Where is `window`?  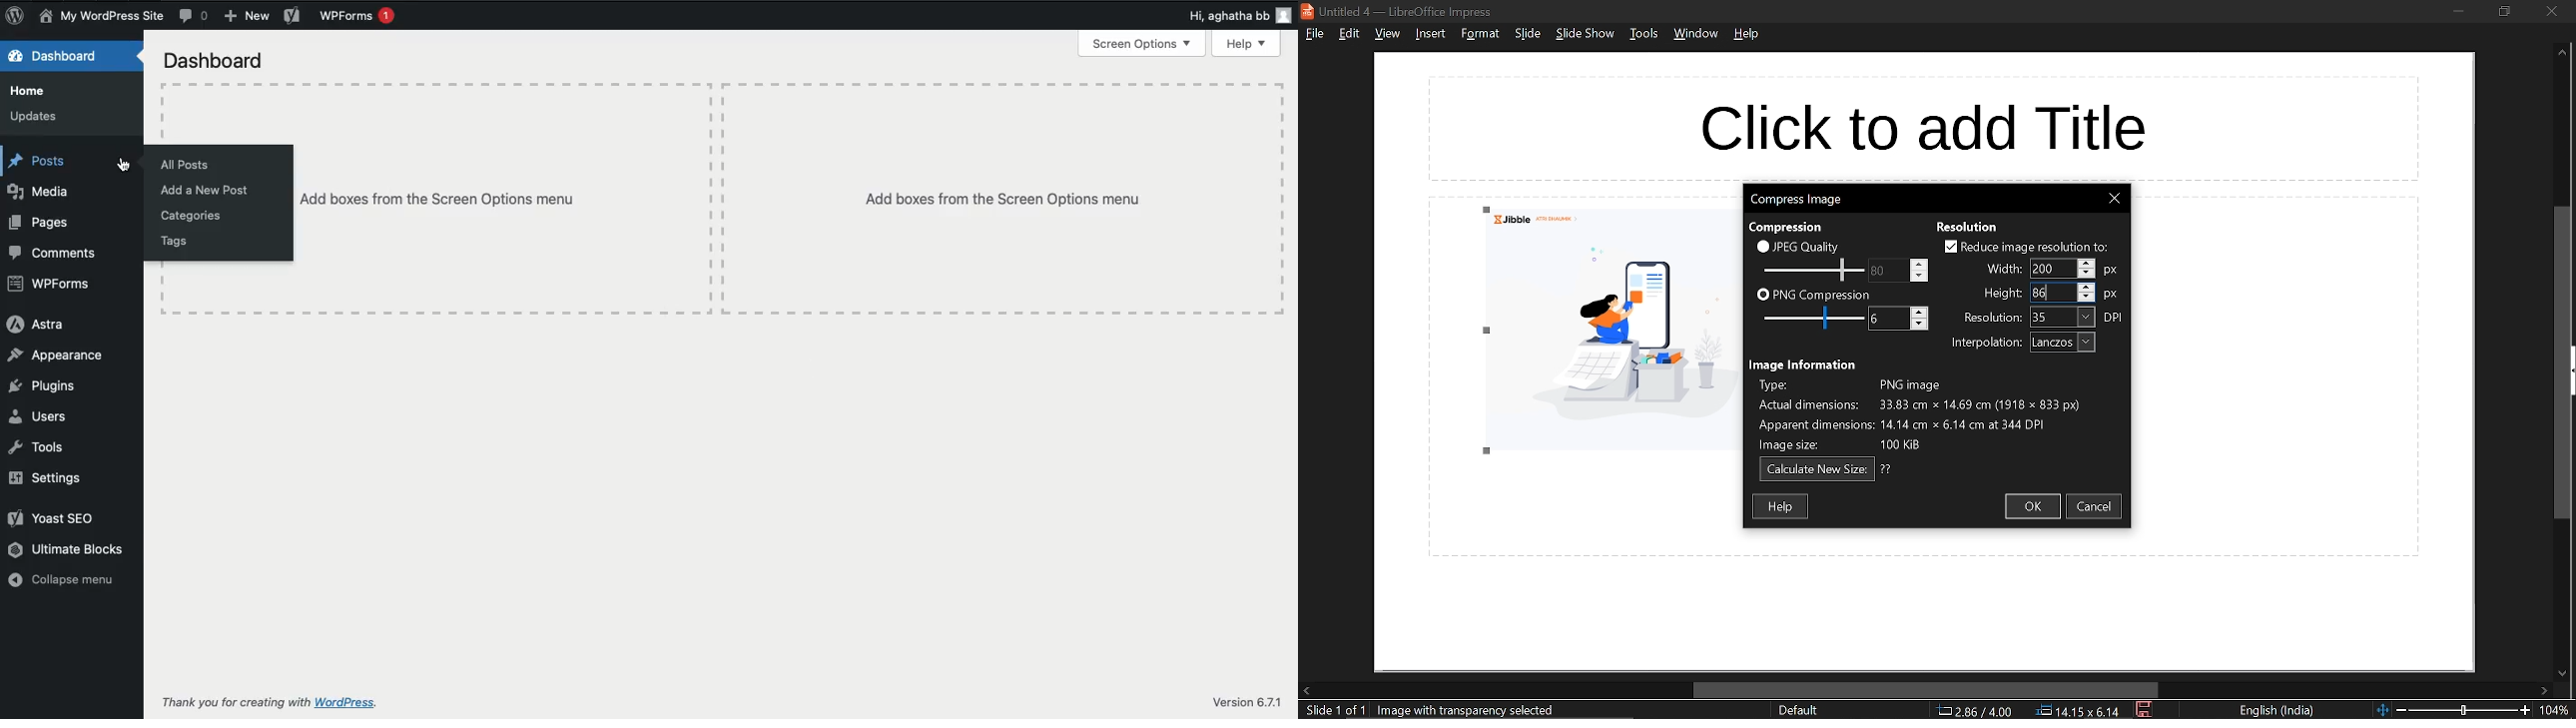 window is located at coordinates (1698, 34).